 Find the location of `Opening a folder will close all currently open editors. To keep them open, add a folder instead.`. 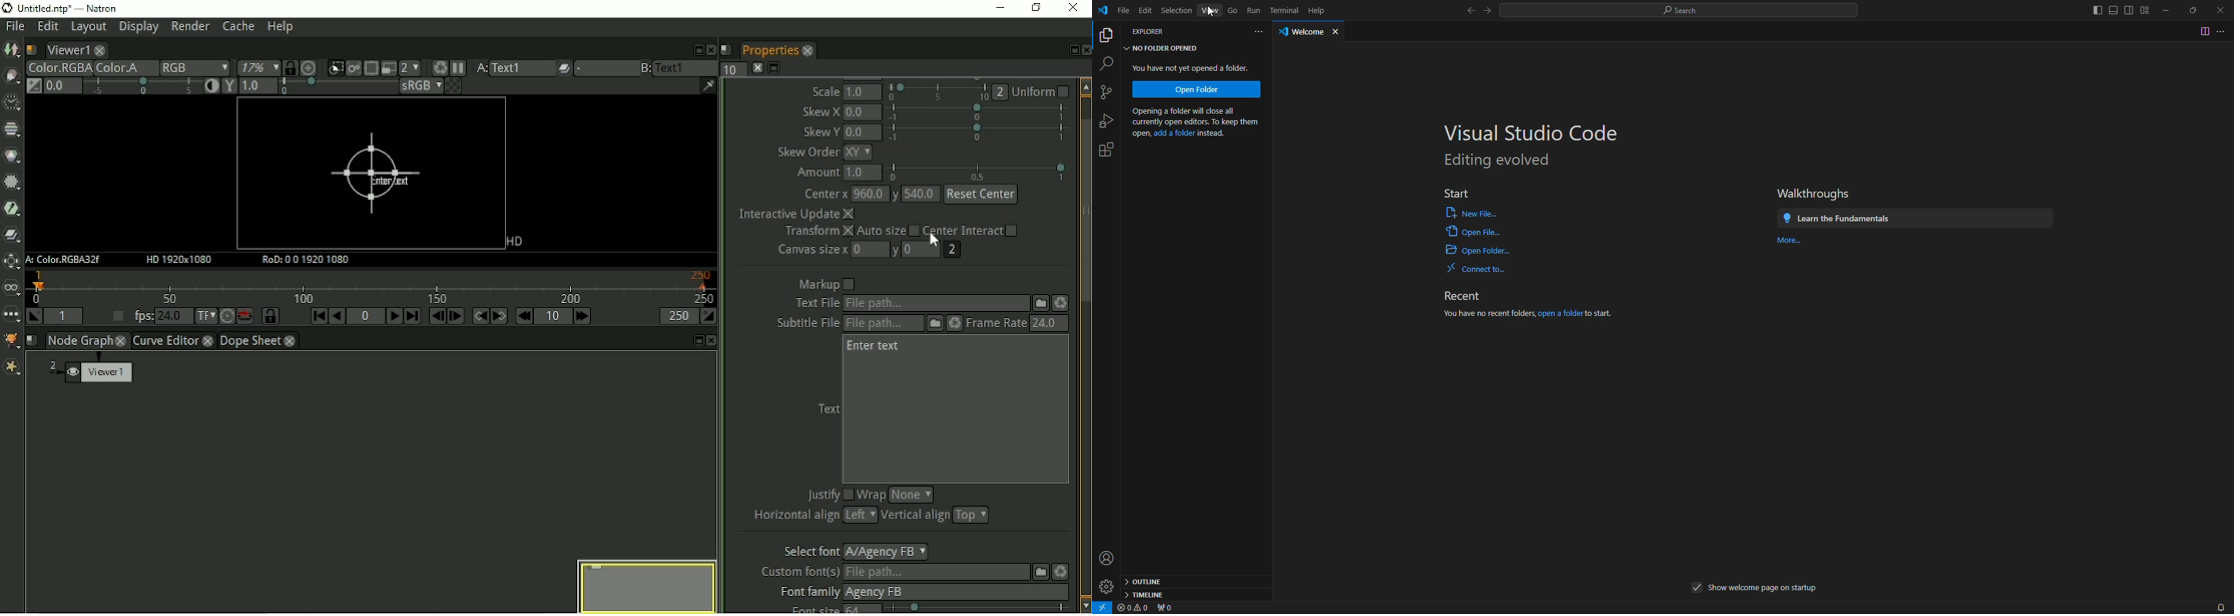

Opening a folder will close all currently open editors. To keep them open, add a folder instead. is located at coordinates (1197, 122).